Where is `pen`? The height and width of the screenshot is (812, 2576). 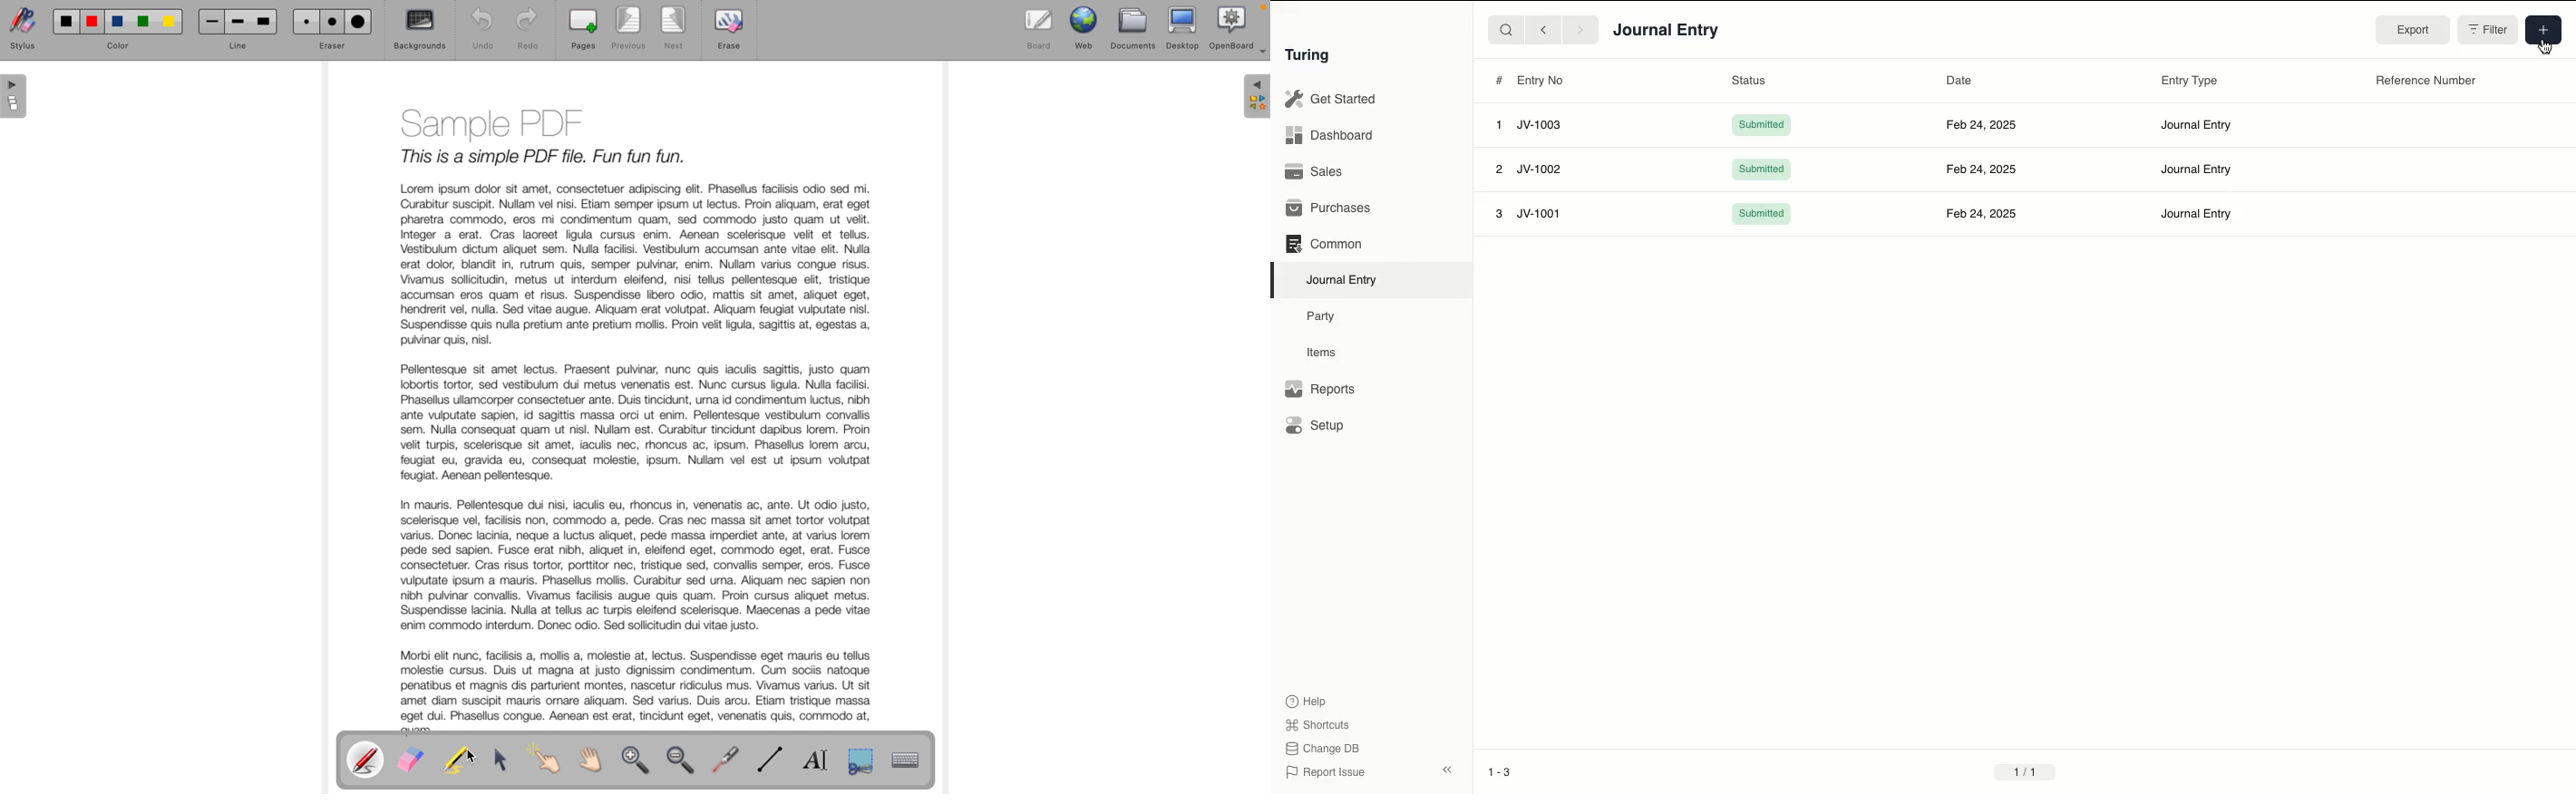 pen is located at coordinates (366, 760).